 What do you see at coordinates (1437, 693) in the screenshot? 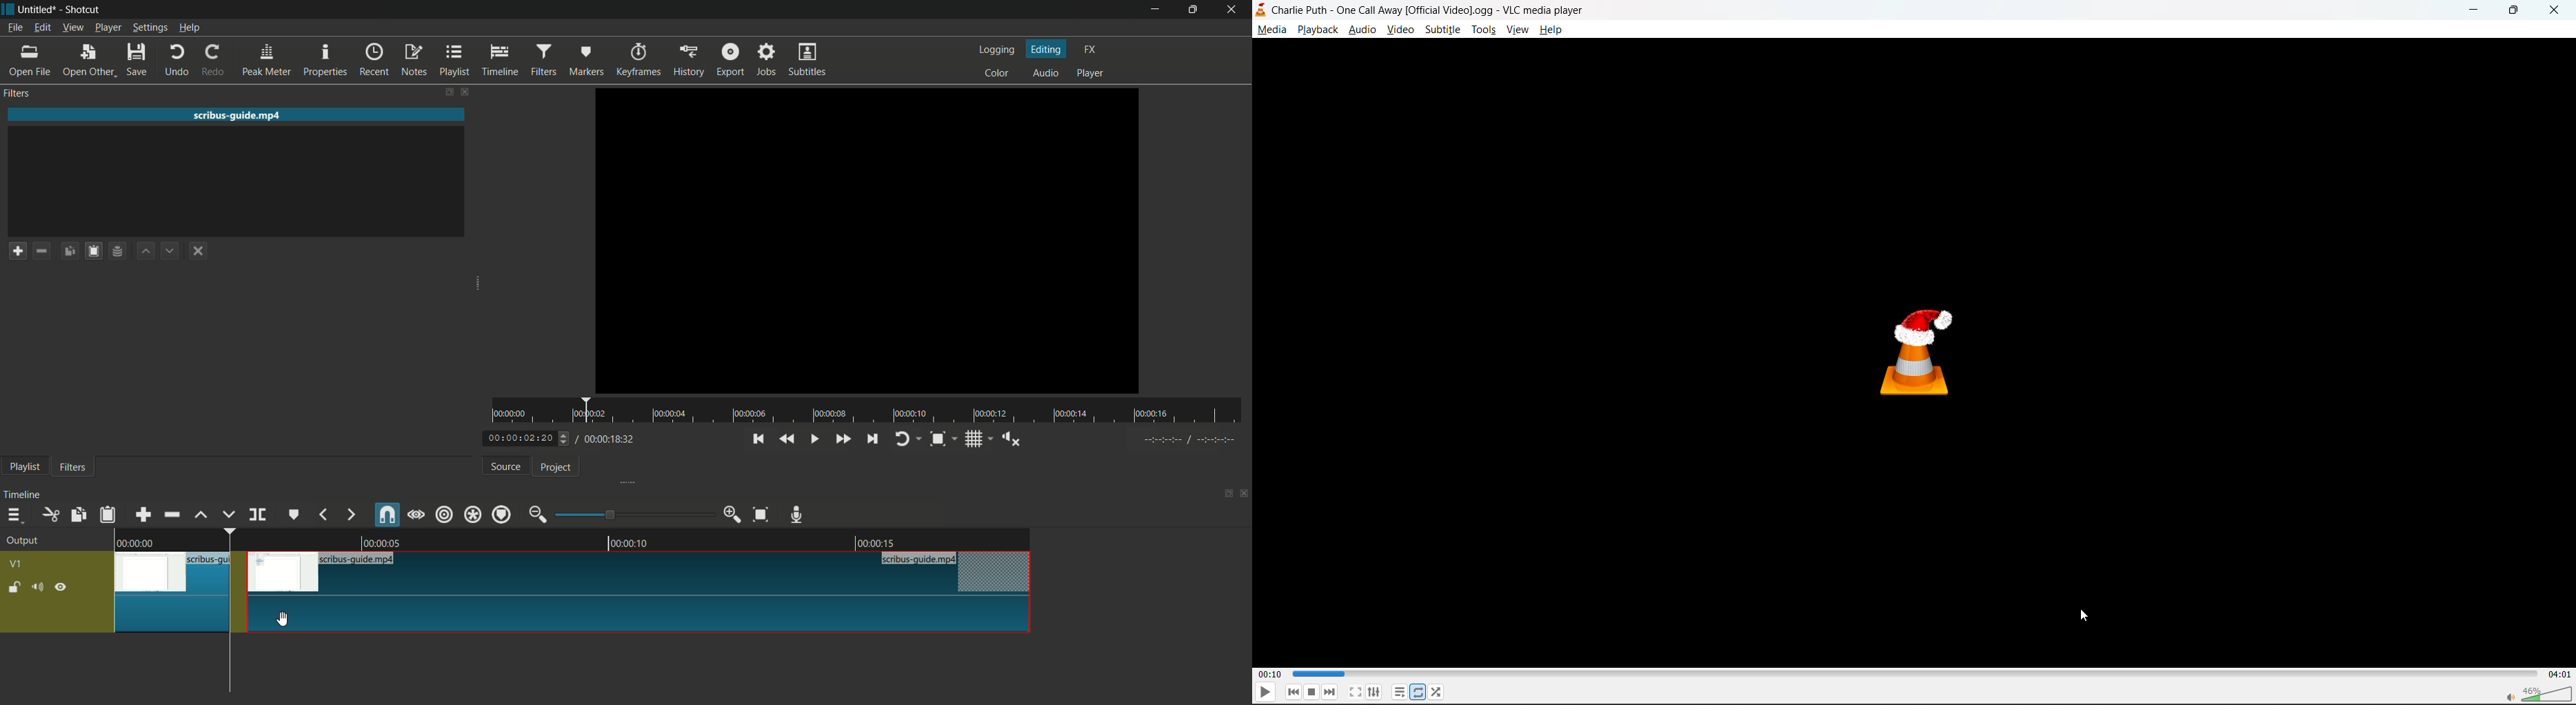
I see `random` at bounding box center [1437, 693].